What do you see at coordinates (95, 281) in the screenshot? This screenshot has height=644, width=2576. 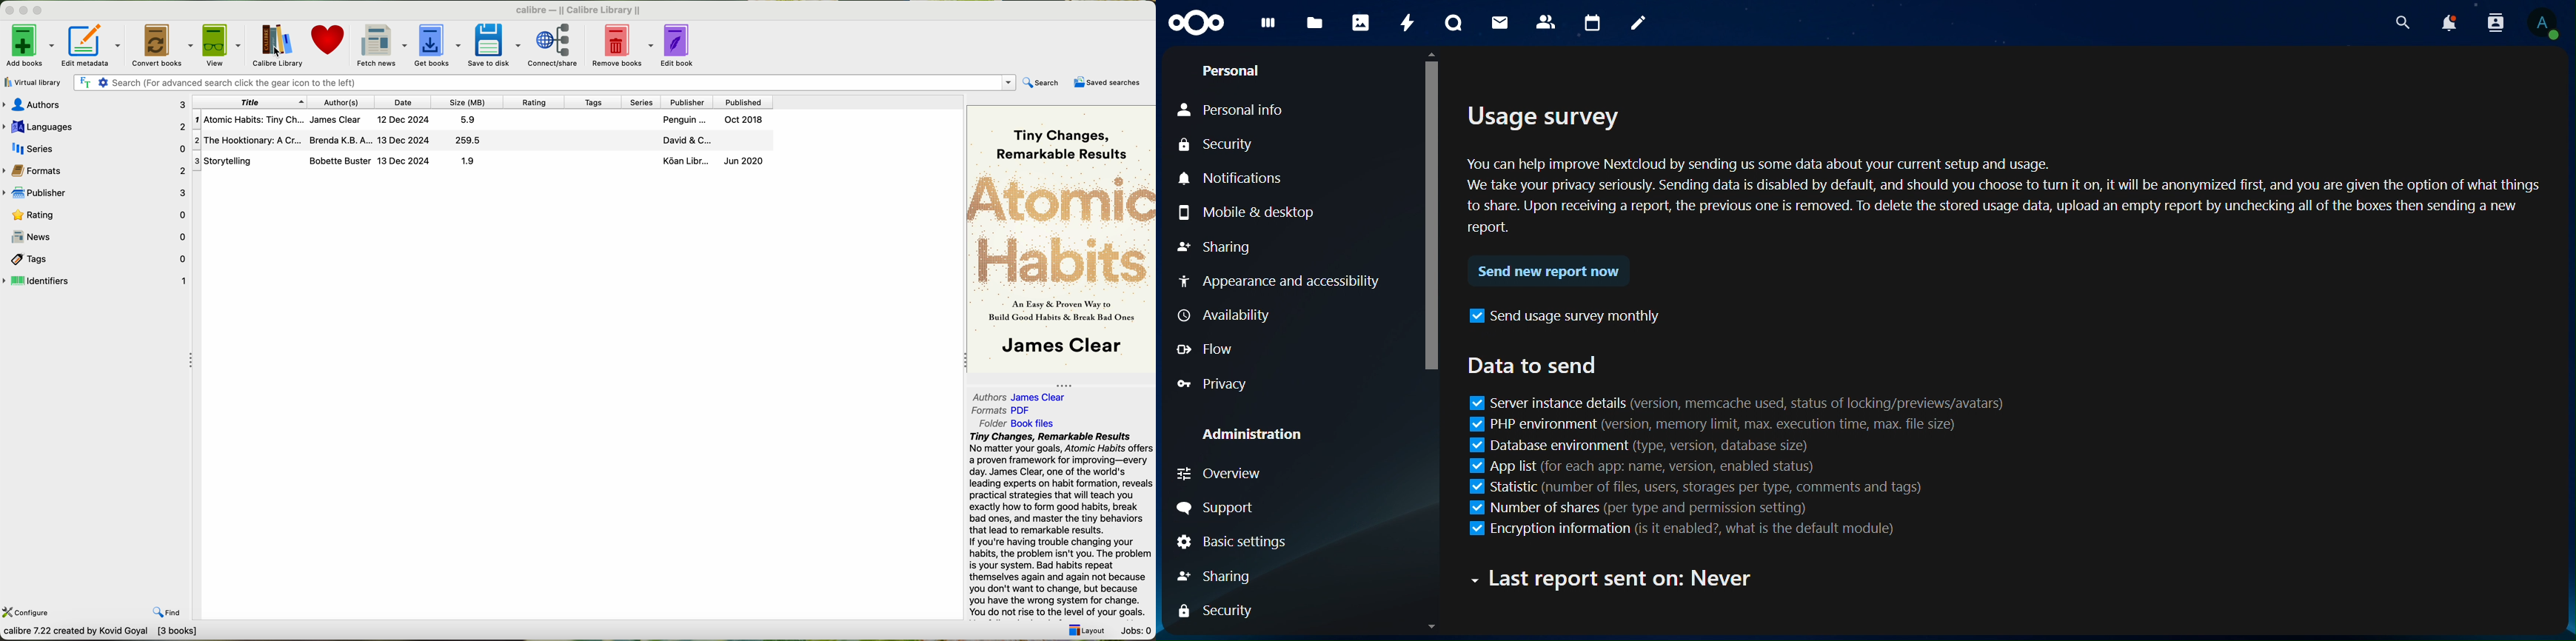 I see `identifiers` at bounding box center [95, 281].